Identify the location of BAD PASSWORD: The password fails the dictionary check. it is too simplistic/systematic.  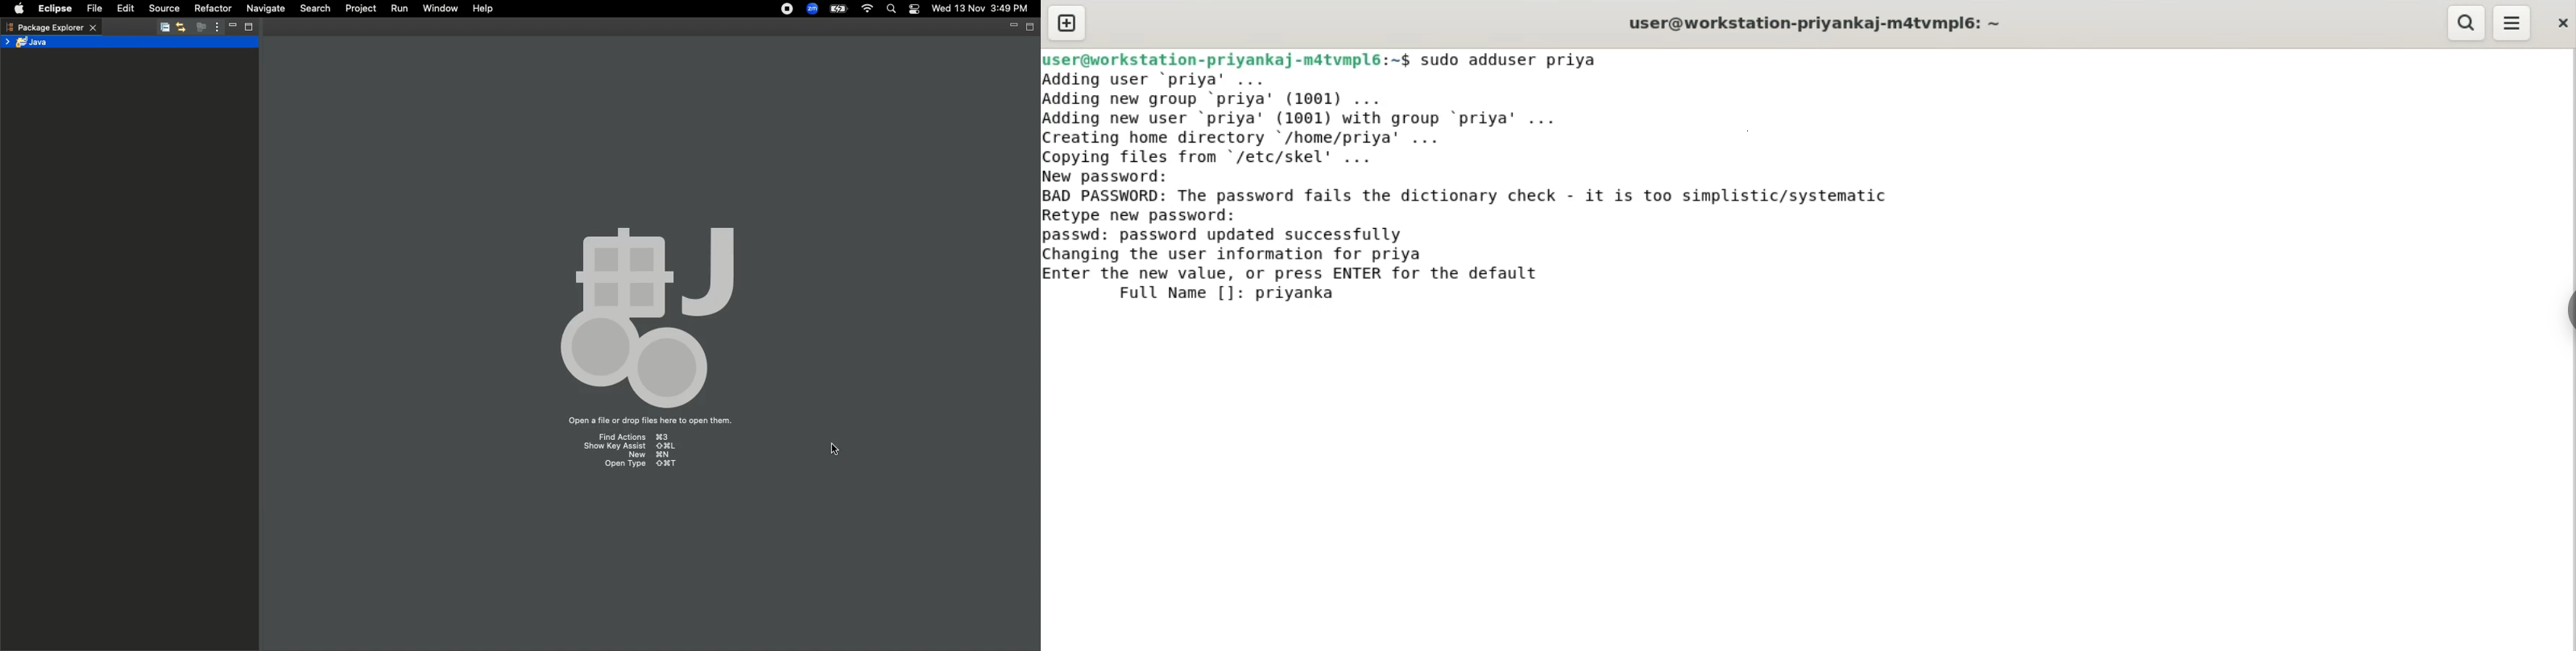
(1495, 197).